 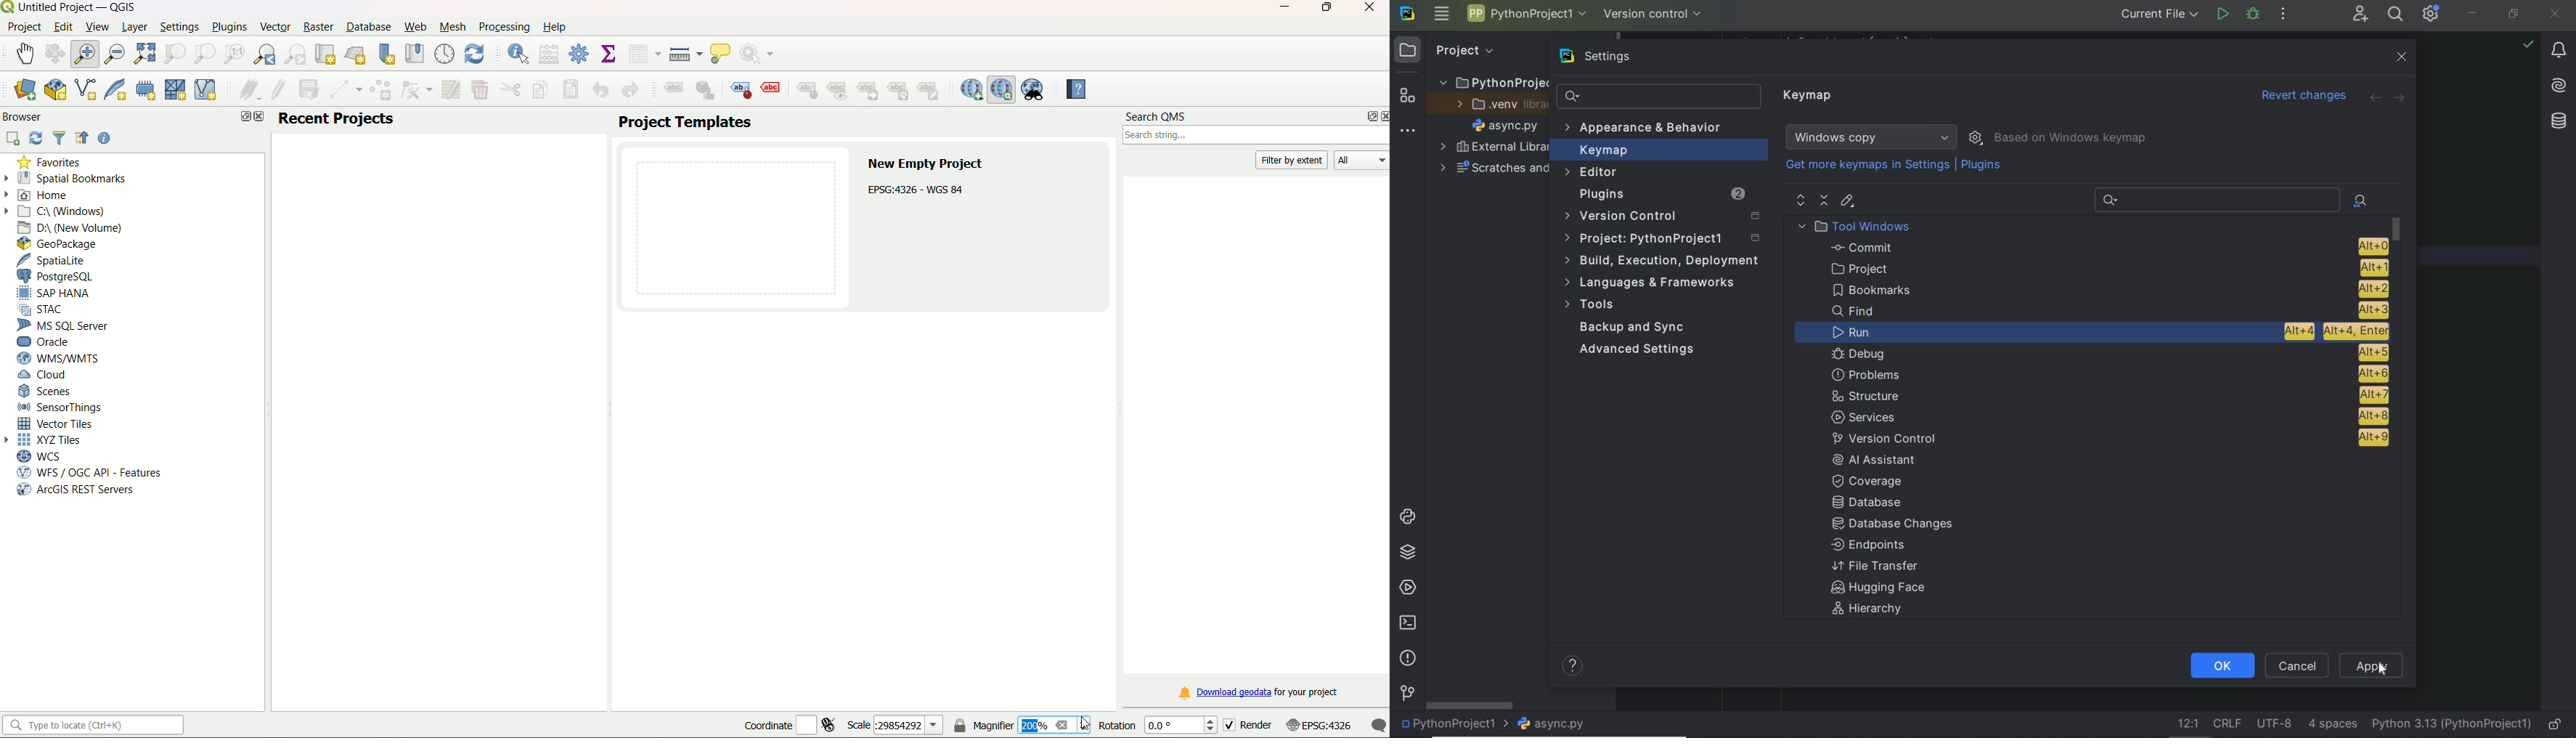 What do you see at coordinates (514, 53) in the screenshot?
I see `identify features` at bounding box center [514, 53].